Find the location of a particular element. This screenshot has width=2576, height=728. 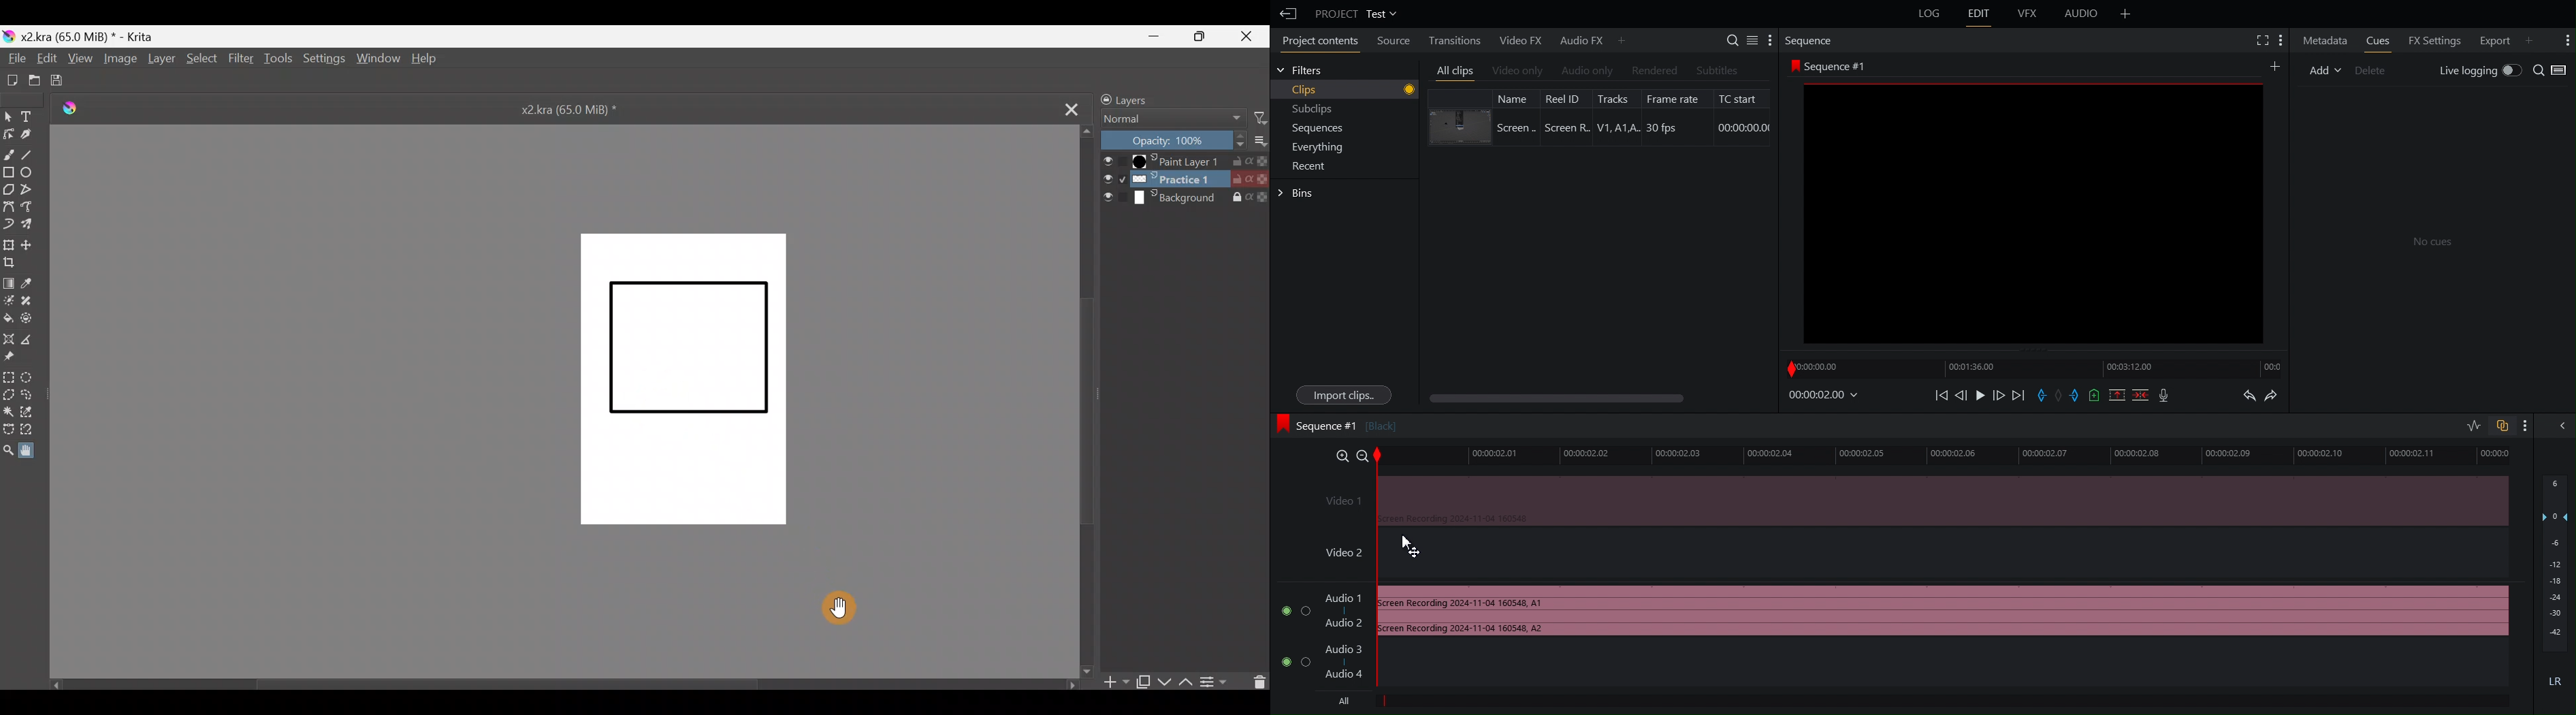

Add is located at coordinates (2321, 69).